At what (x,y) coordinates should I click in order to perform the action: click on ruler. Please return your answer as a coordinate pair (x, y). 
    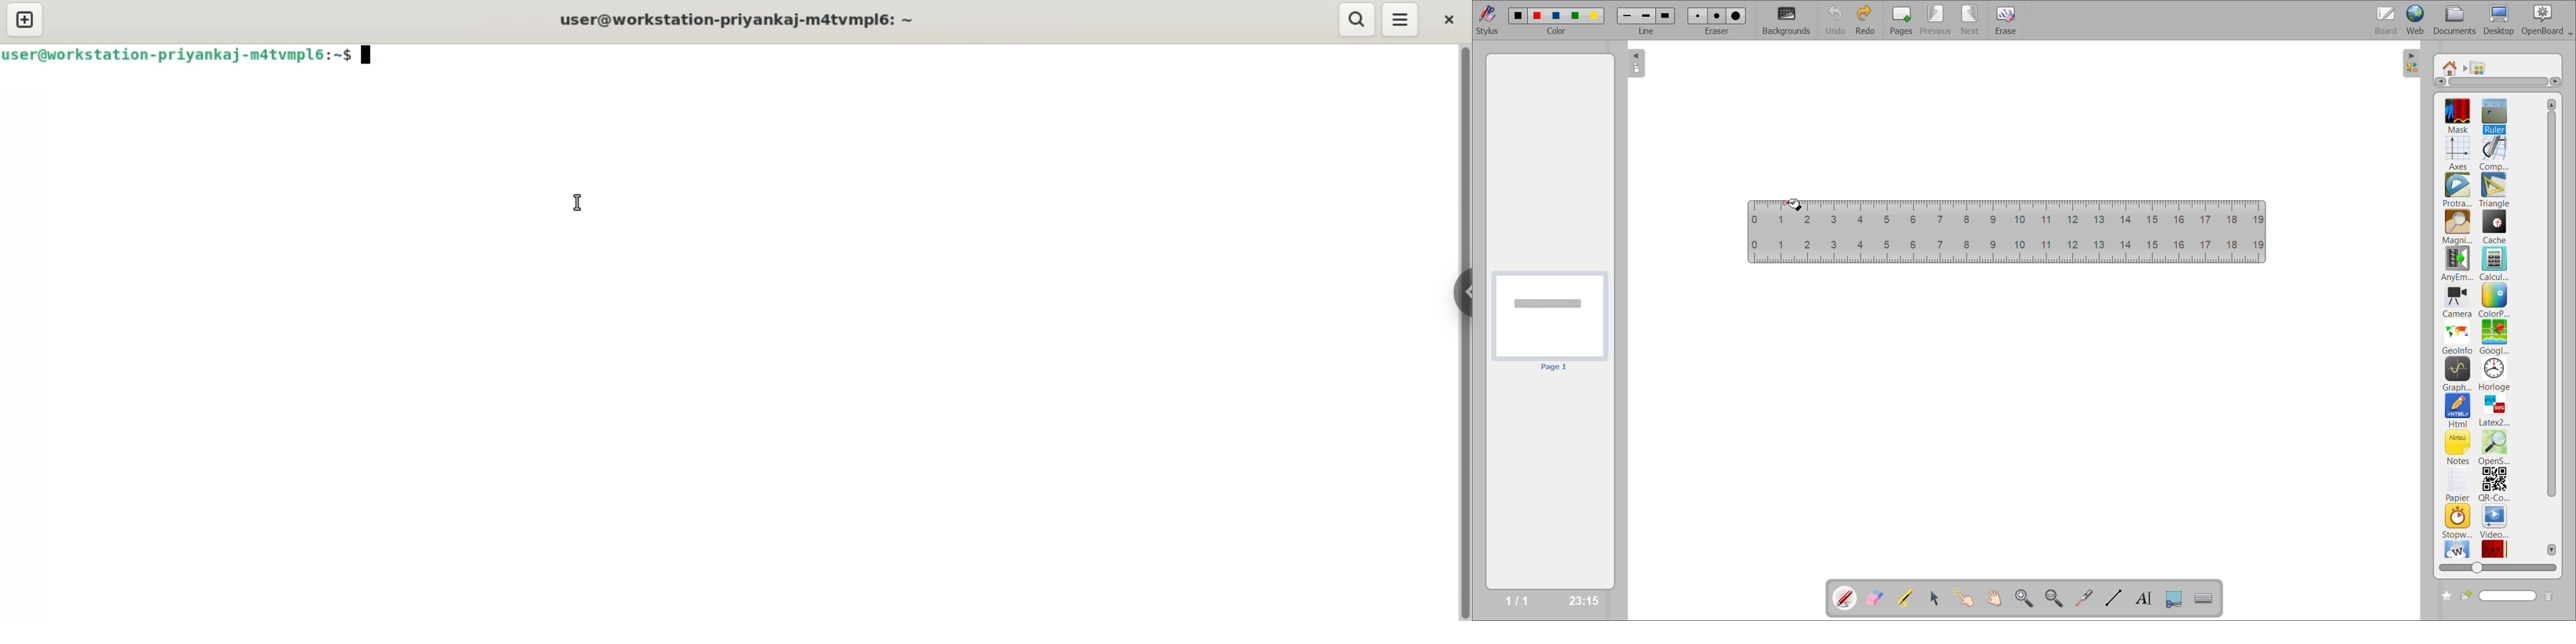
    Looking at the image, I should click on (2493, 114).